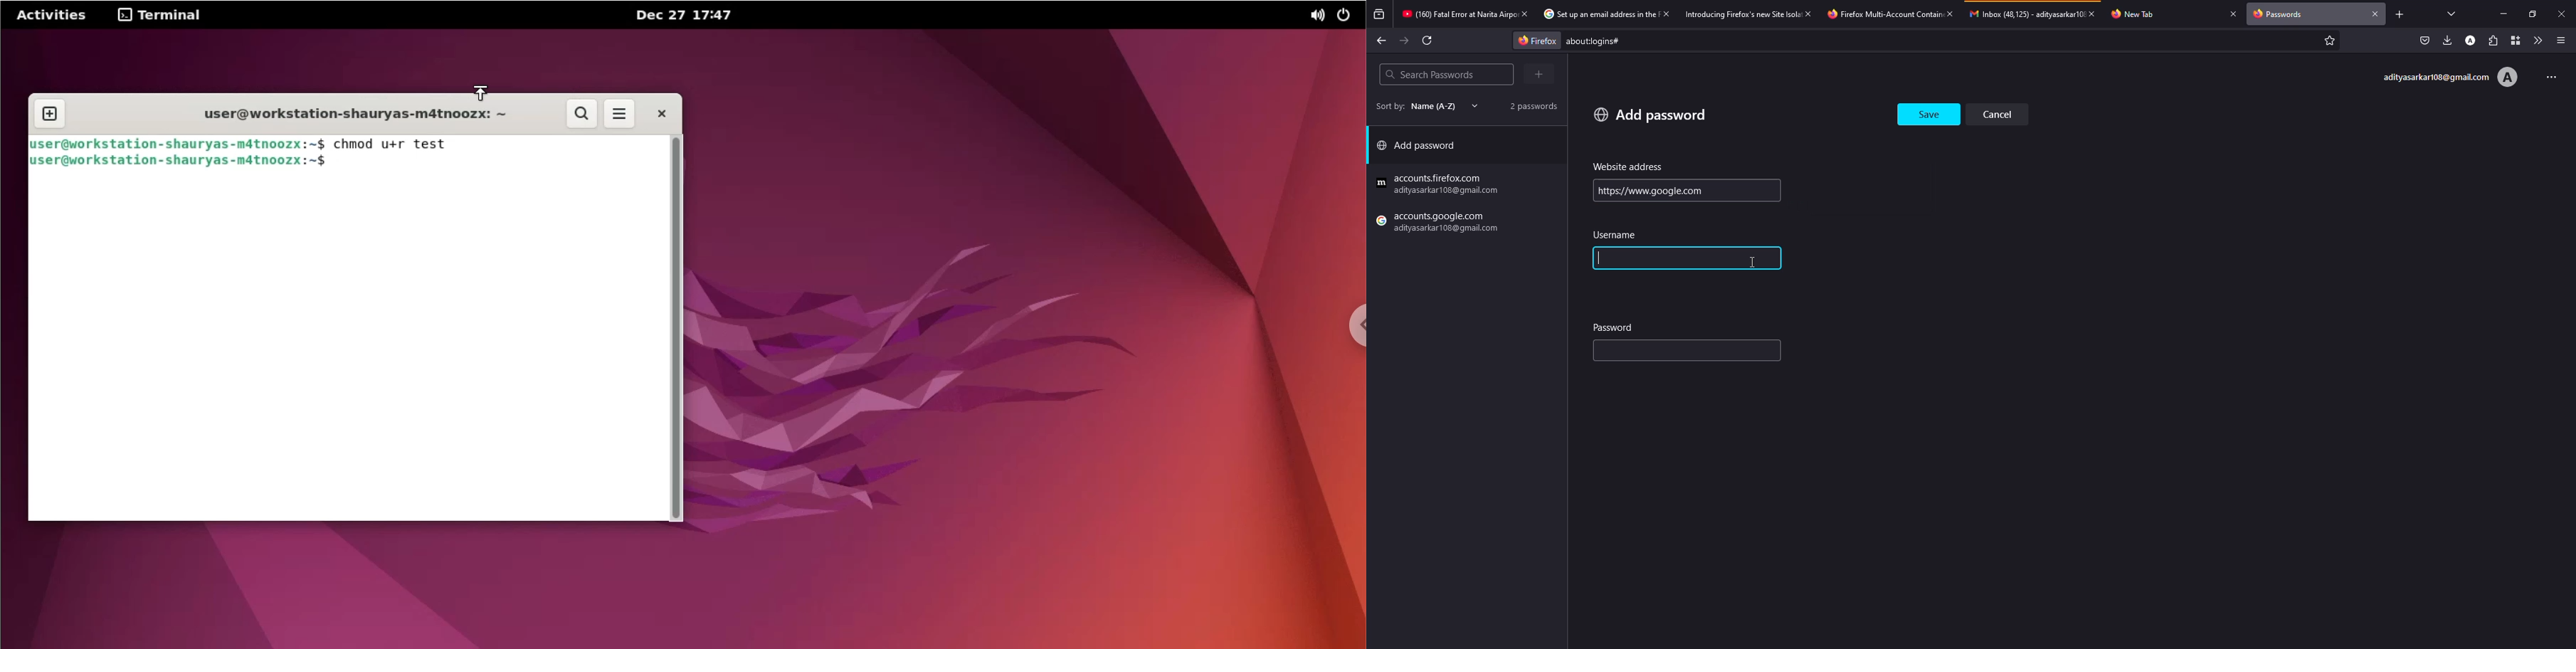 The width and height of the screenshot is (2576, 672). I want to click on password, so click(1615, 326).